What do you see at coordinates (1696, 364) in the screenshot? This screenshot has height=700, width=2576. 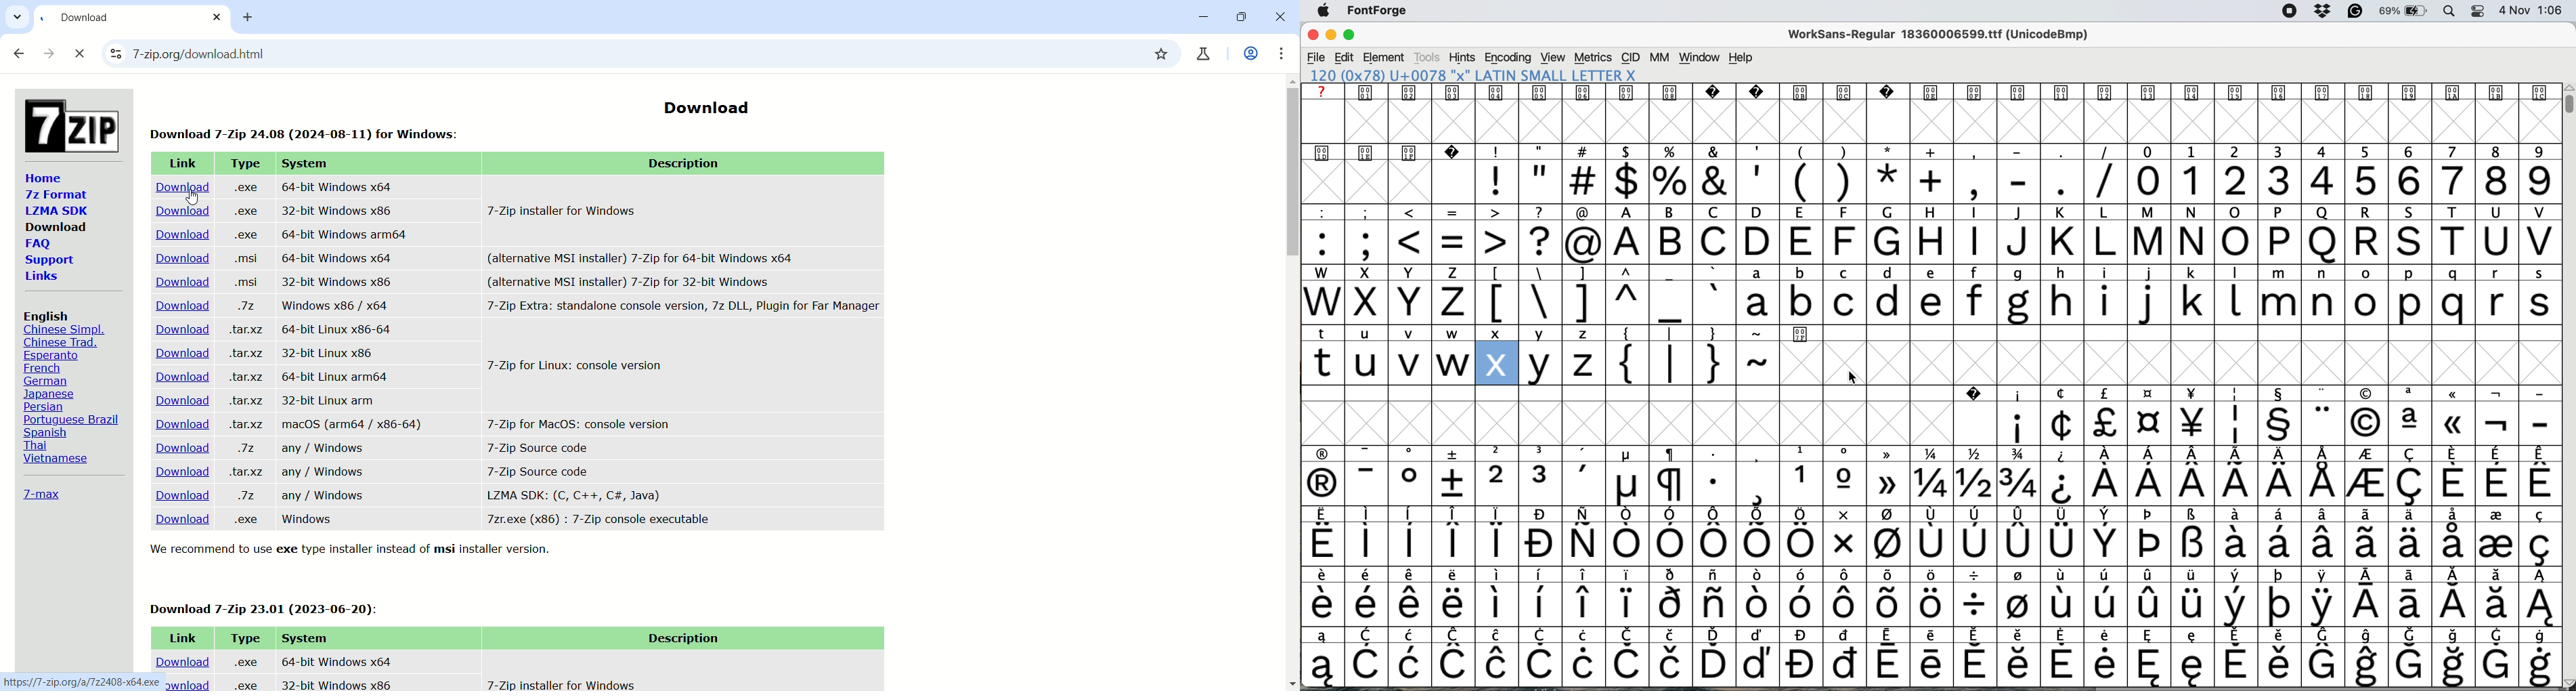 I see `special characters` at bounding box center [1696, 364].